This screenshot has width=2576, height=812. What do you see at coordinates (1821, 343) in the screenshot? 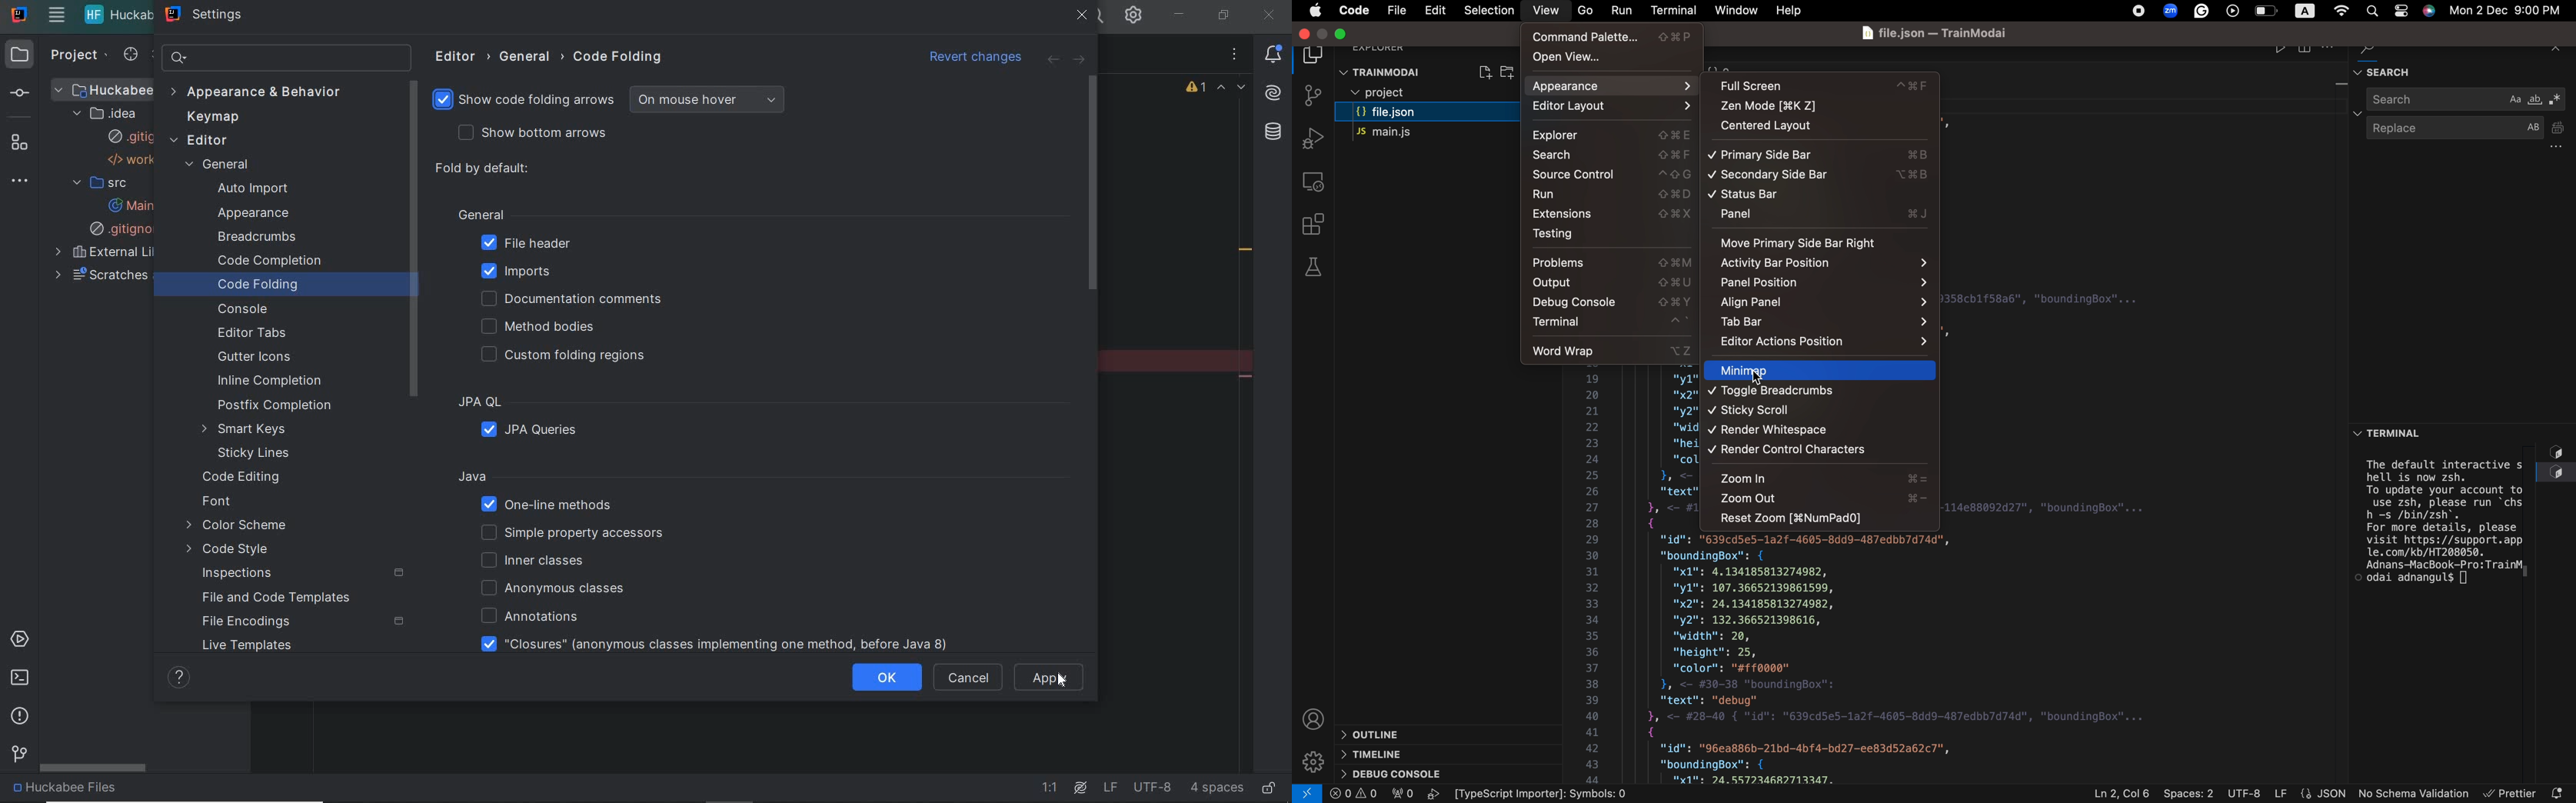
I see `action position ` at bounding box center [1821, 343].